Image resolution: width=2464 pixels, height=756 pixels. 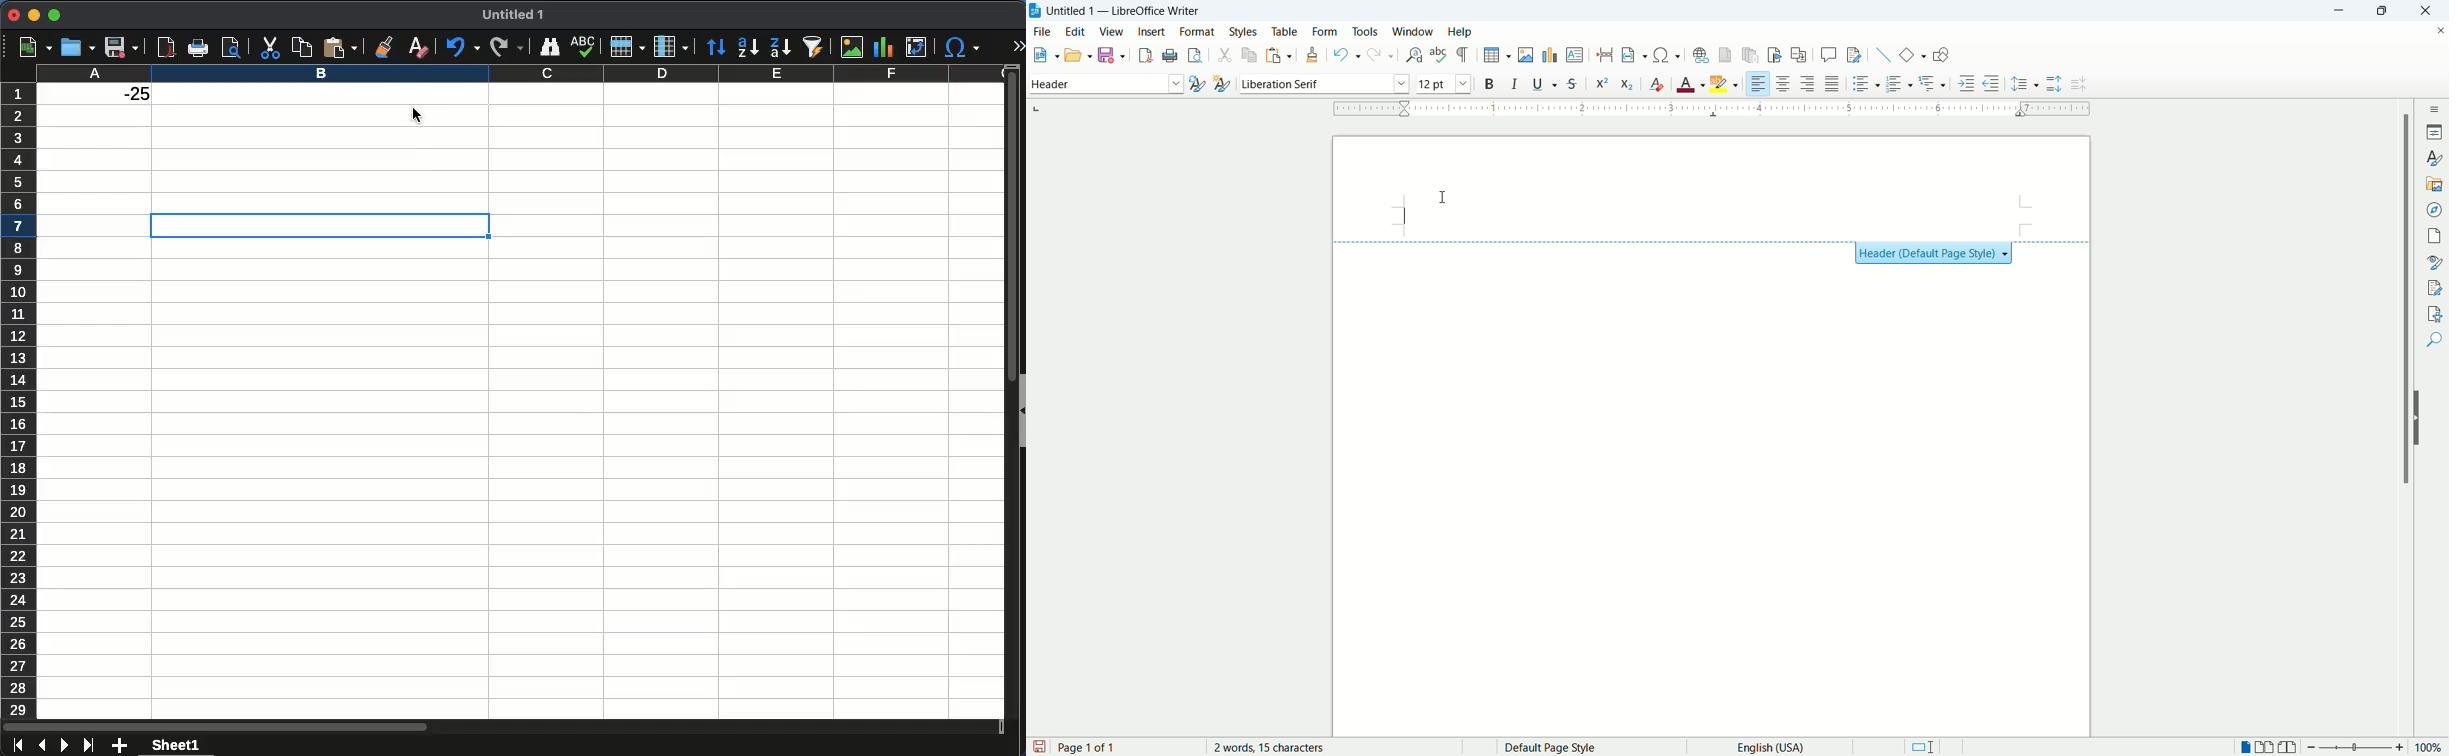 I want to click on find, so click(x=2433, y=341).